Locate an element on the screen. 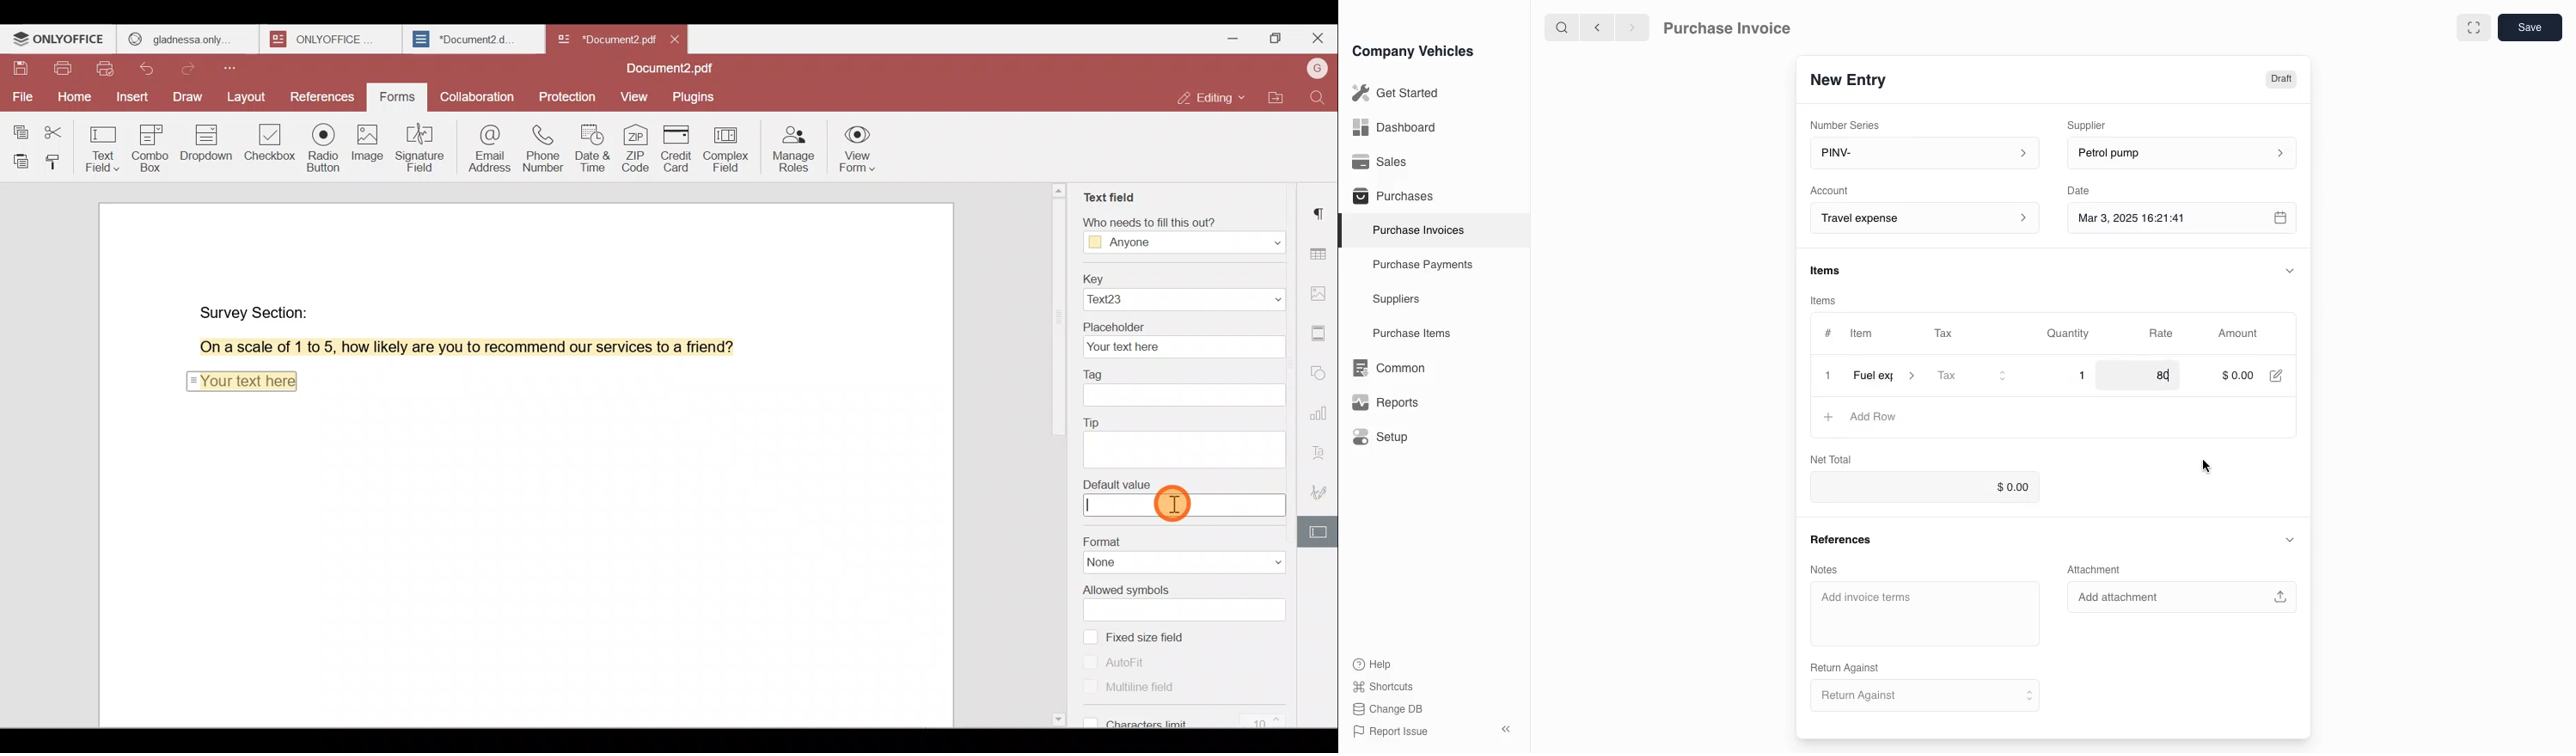 The width and height of the screenshot is (2576, 756). collapse is located at coordinates (2291, 269).